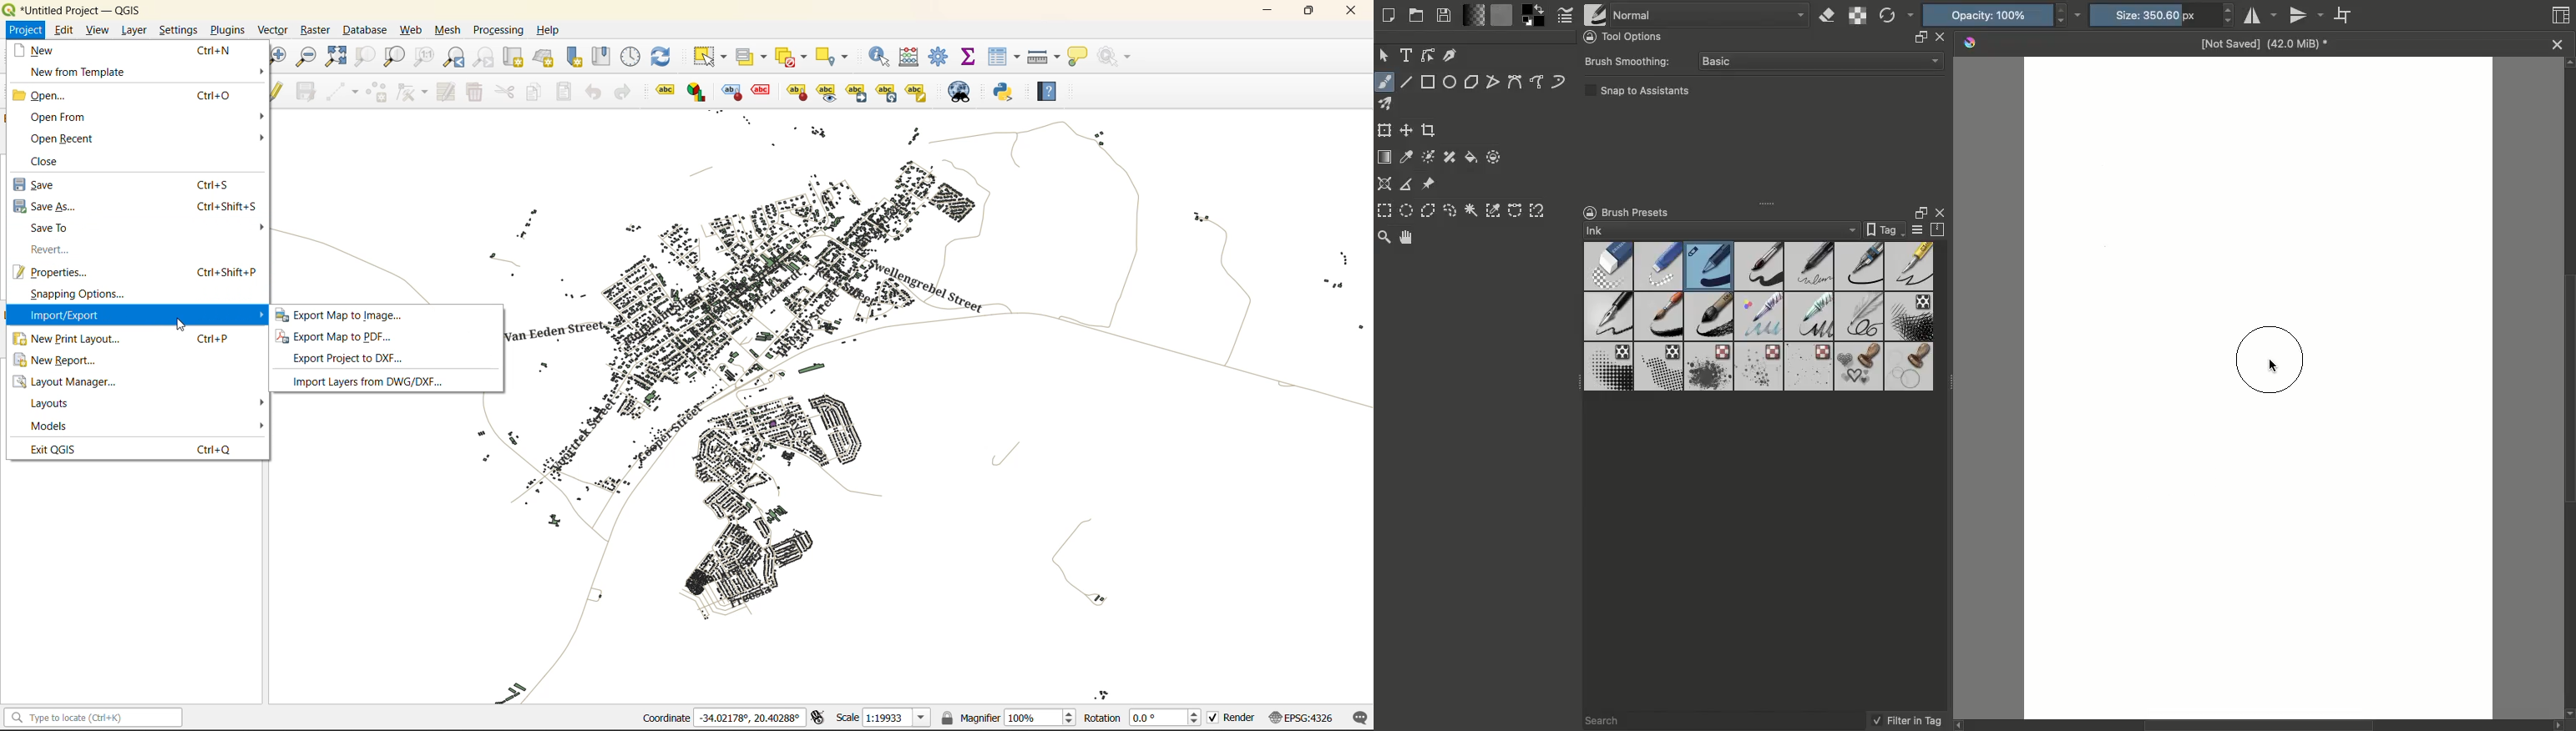 This screenshot has height=756, width=2576. I want to click on Tool options, so click(1628, 36).